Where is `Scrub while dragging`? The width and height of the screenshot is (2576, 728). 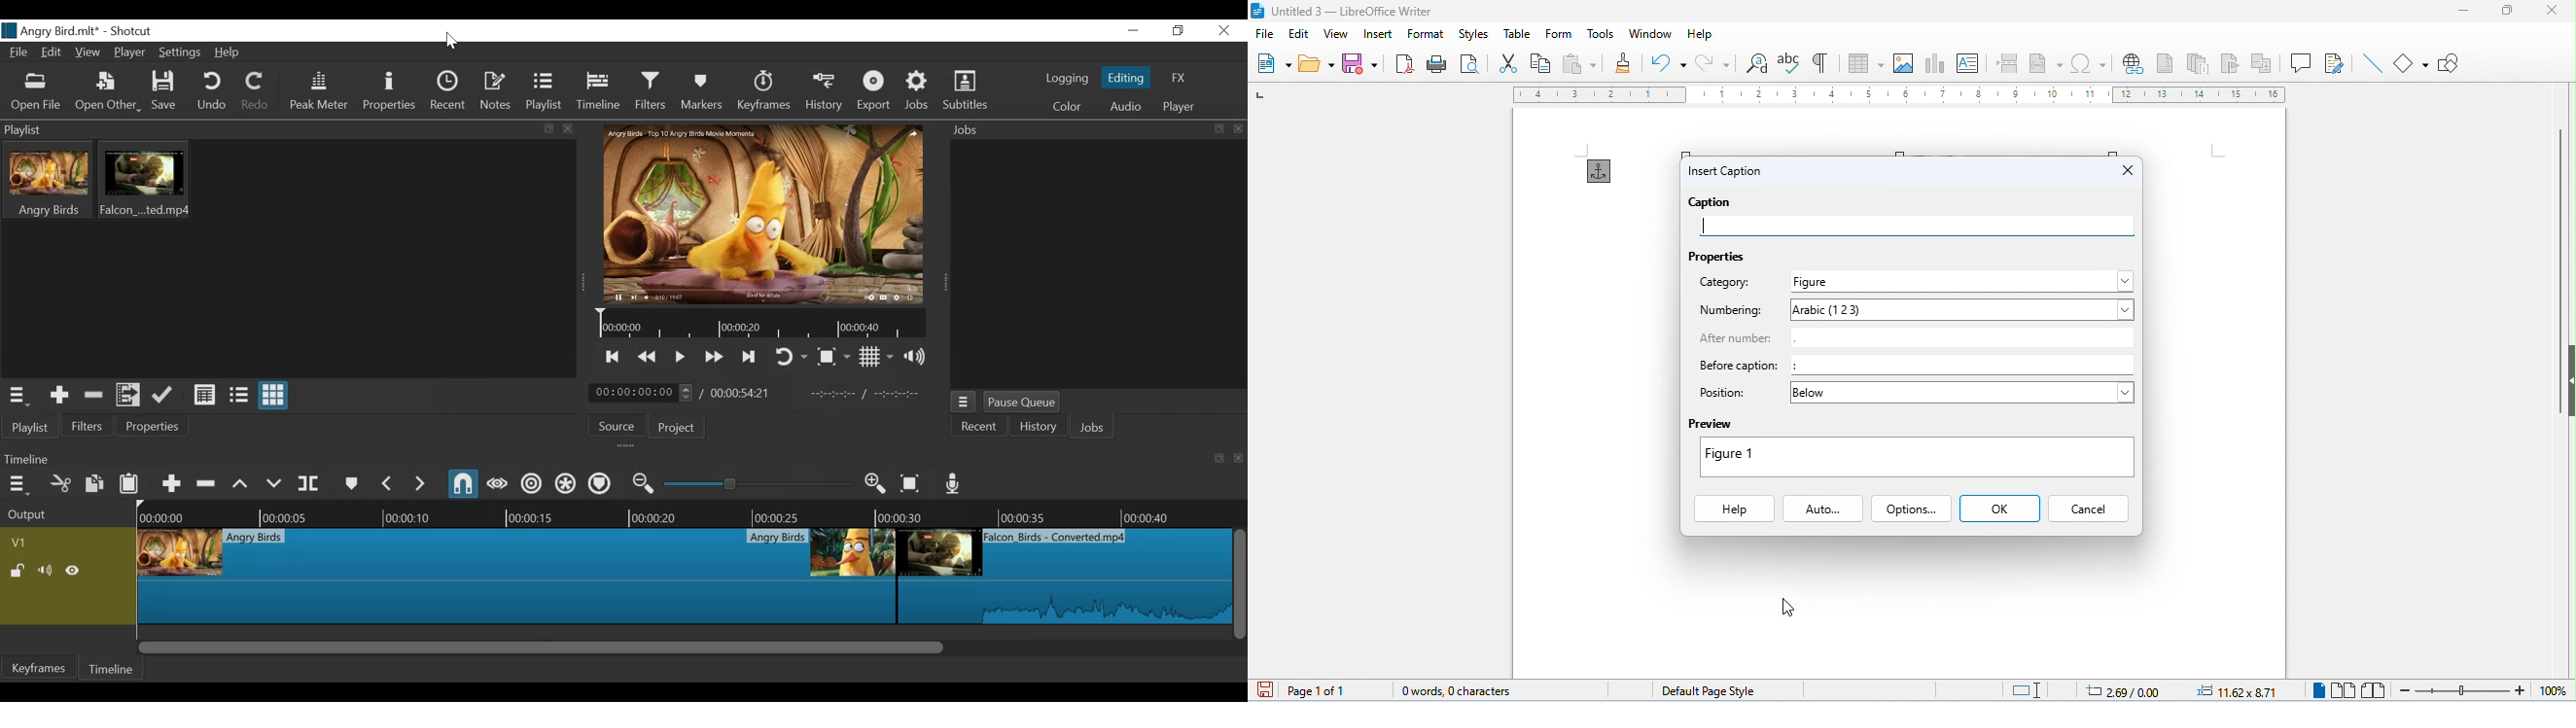
Scrub while dragging is located at coordinates (497, 485).